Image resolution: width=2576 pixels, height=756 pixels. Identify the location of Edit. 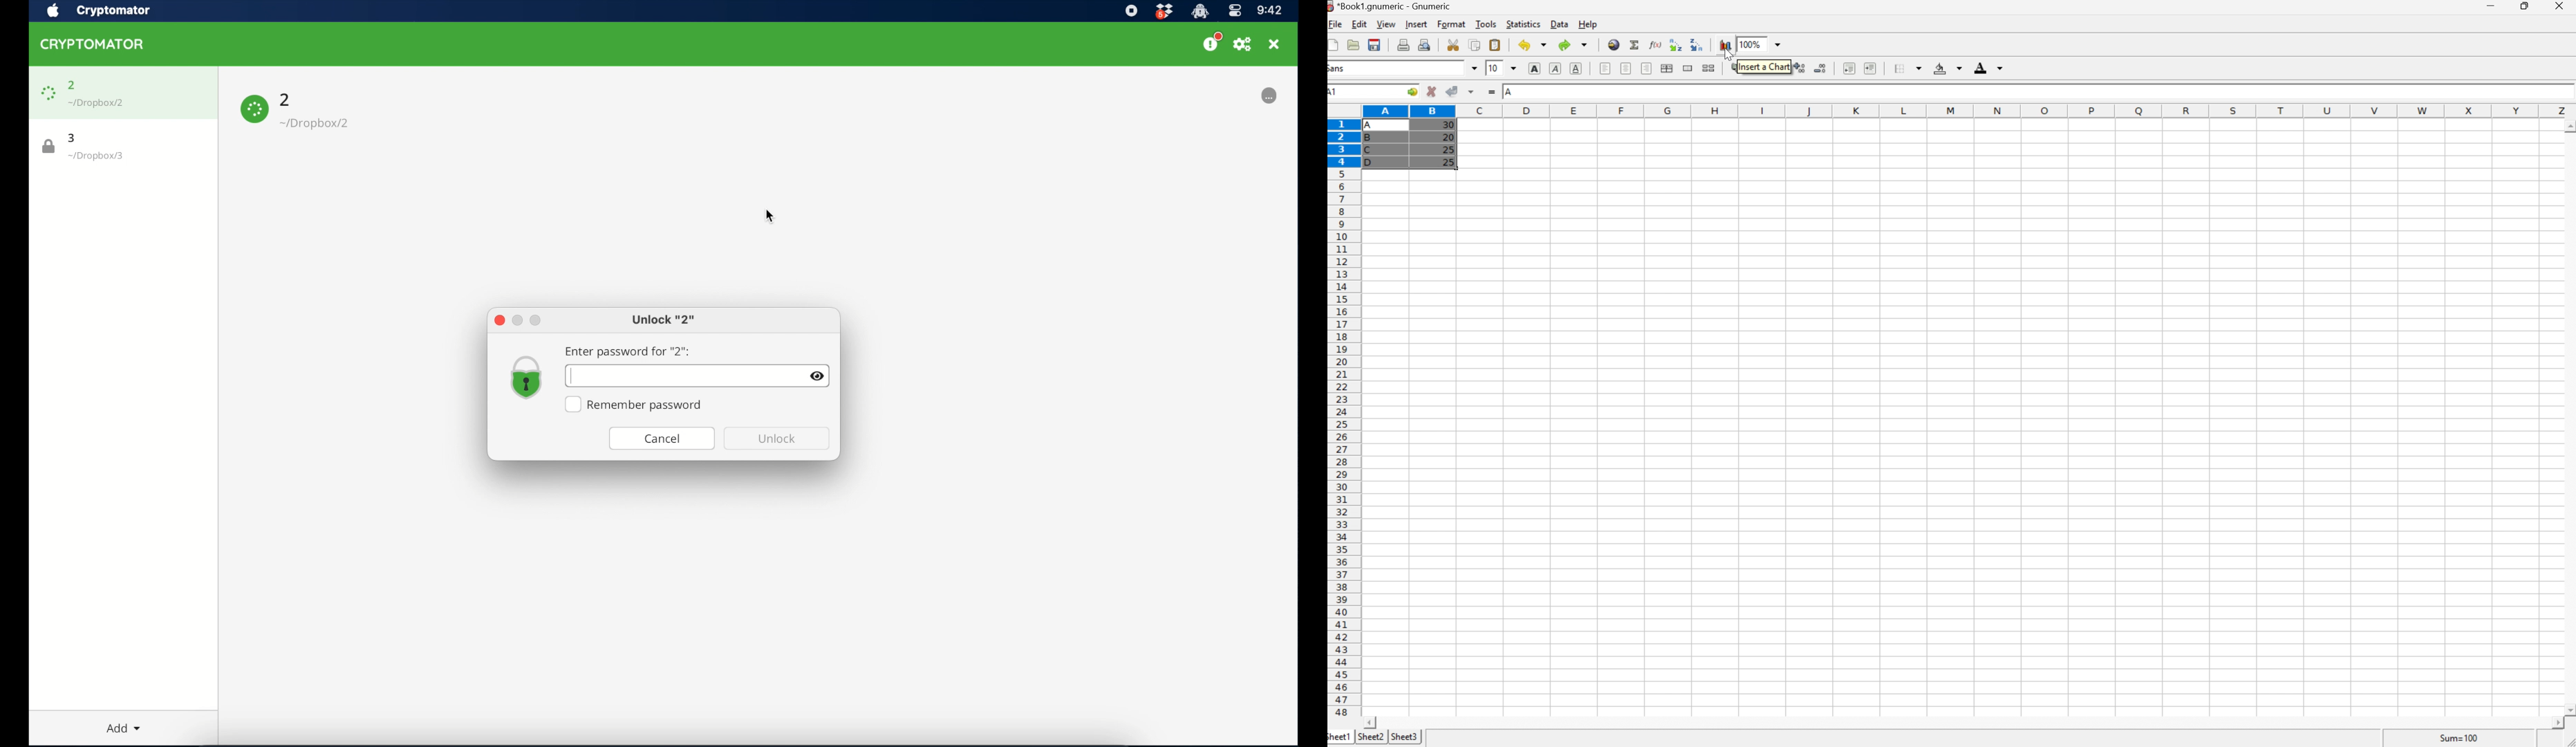
(1359, 24).